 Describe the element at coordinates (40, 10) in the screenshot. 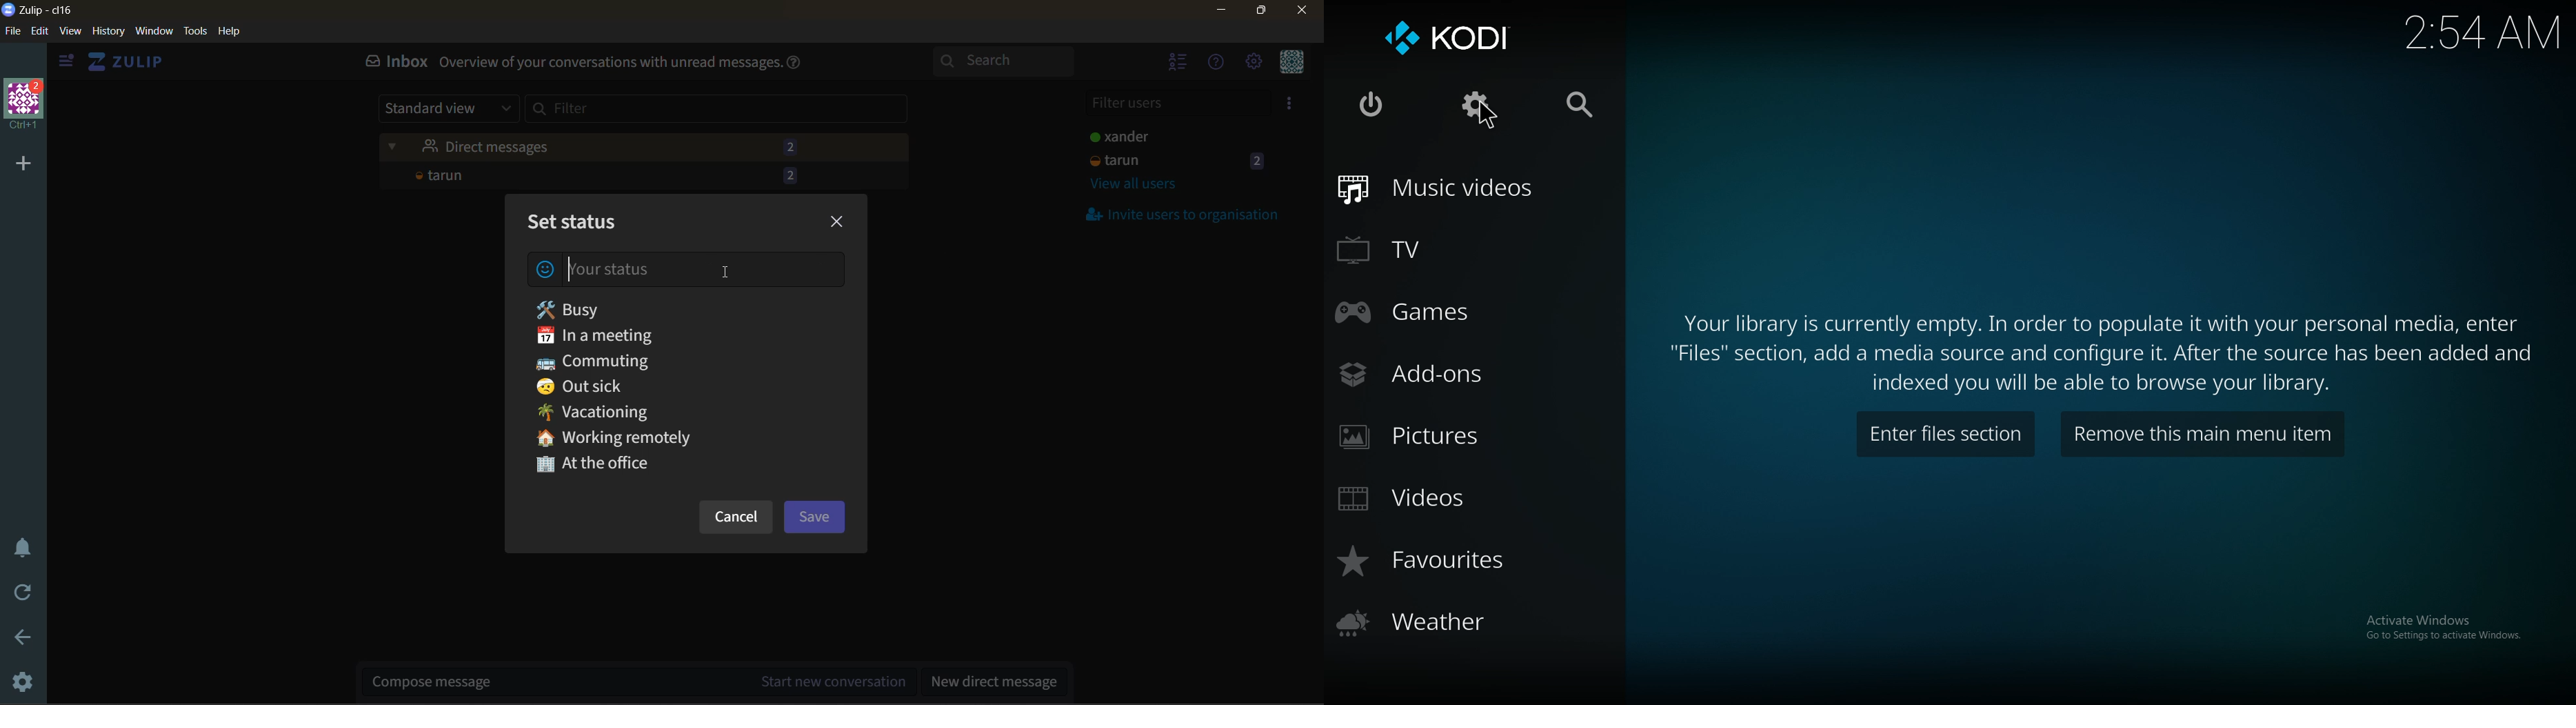

I see `app name and organisation name` at that location.